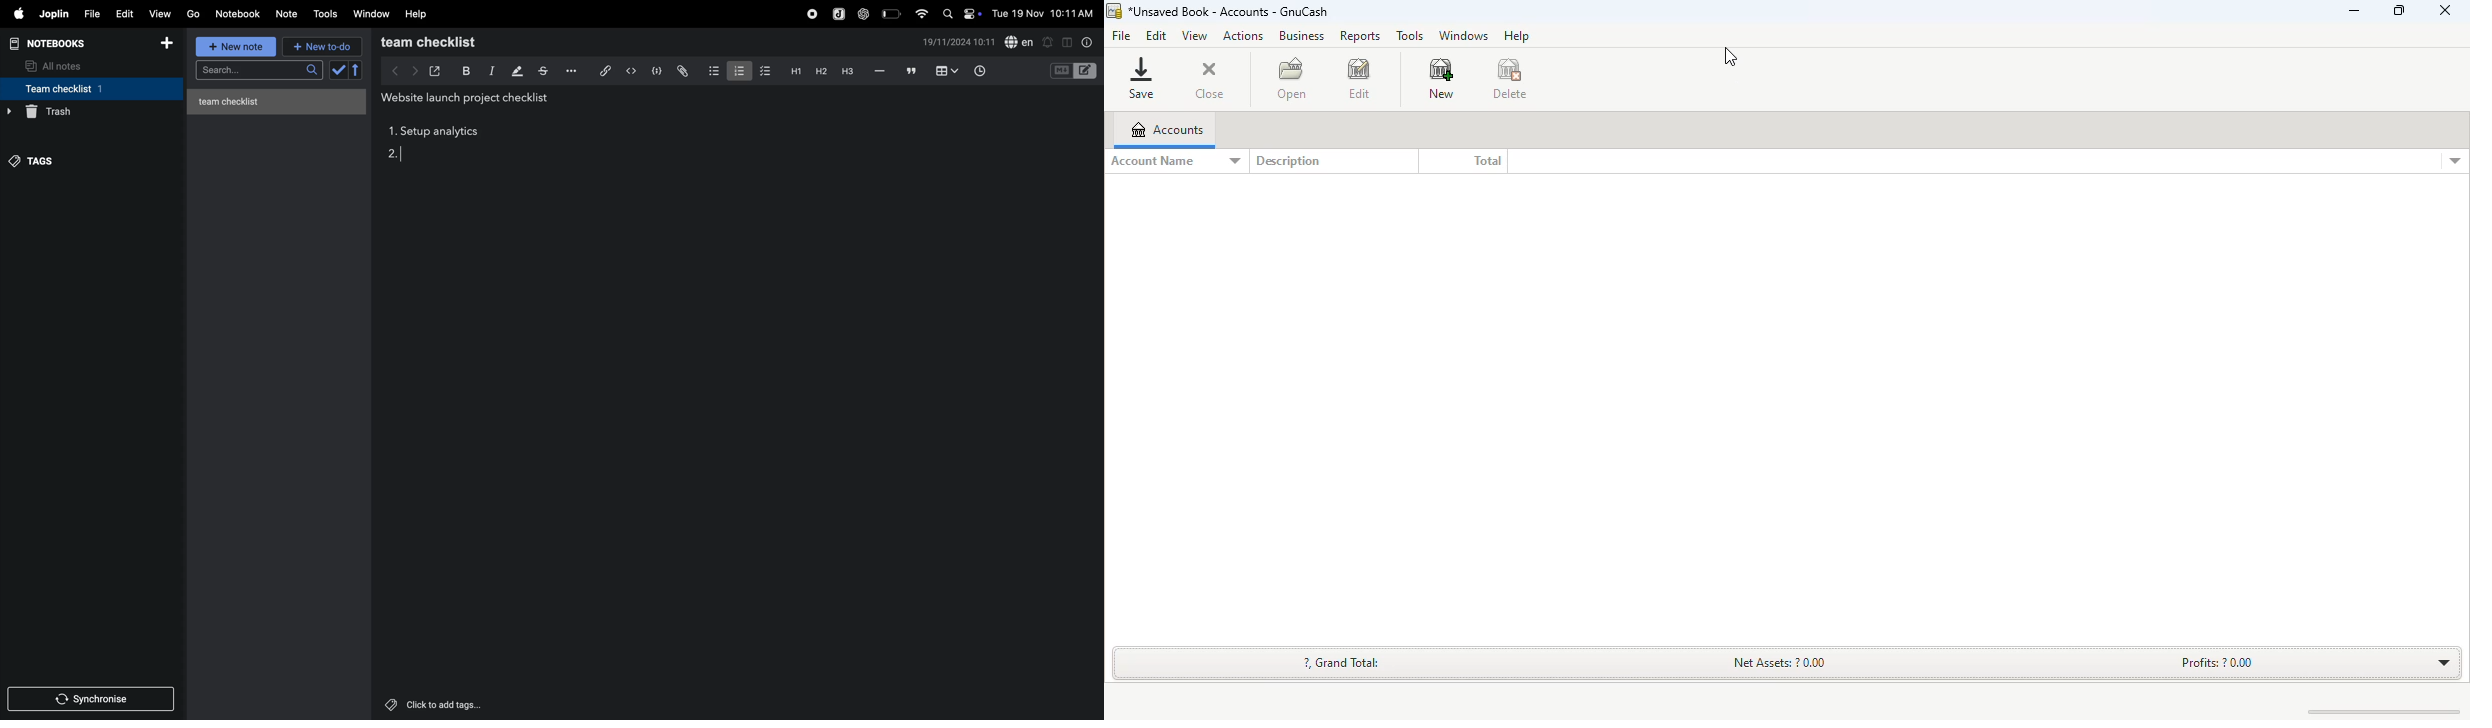 The image size is (2492, 728). What do you see at coordinates (631, 71) in the screenshot?
I see `inline code` at bounding box center [631, 71].